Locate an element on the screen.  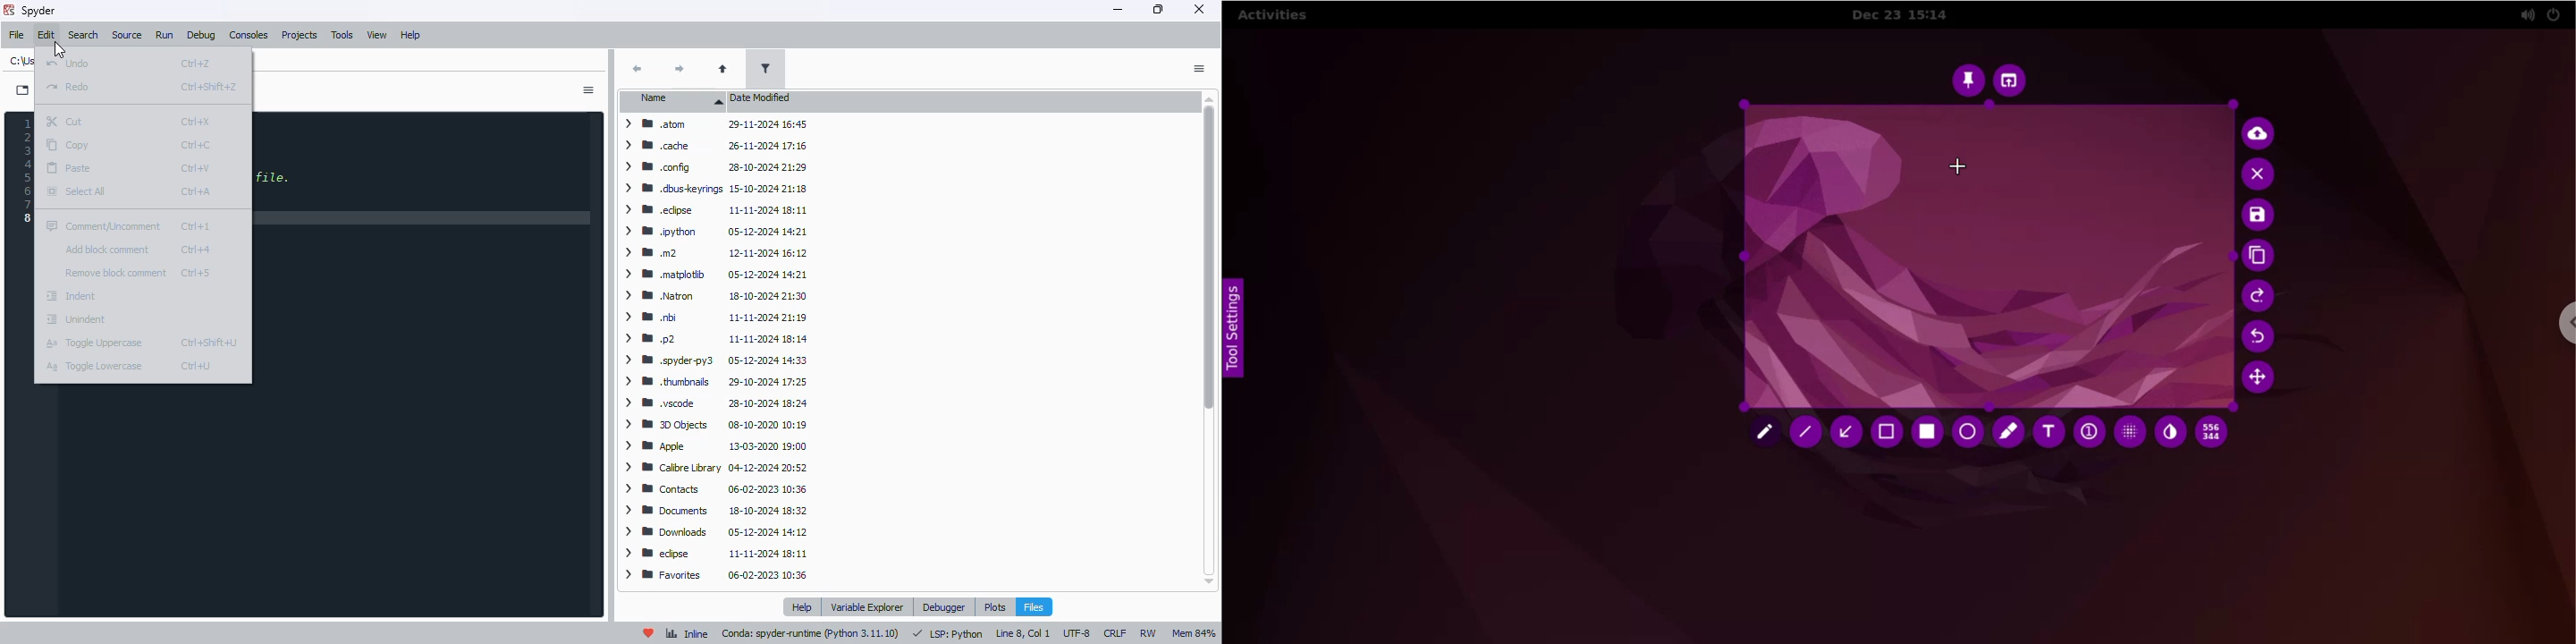
shortcut for undo is located at coordinates (196, 64).